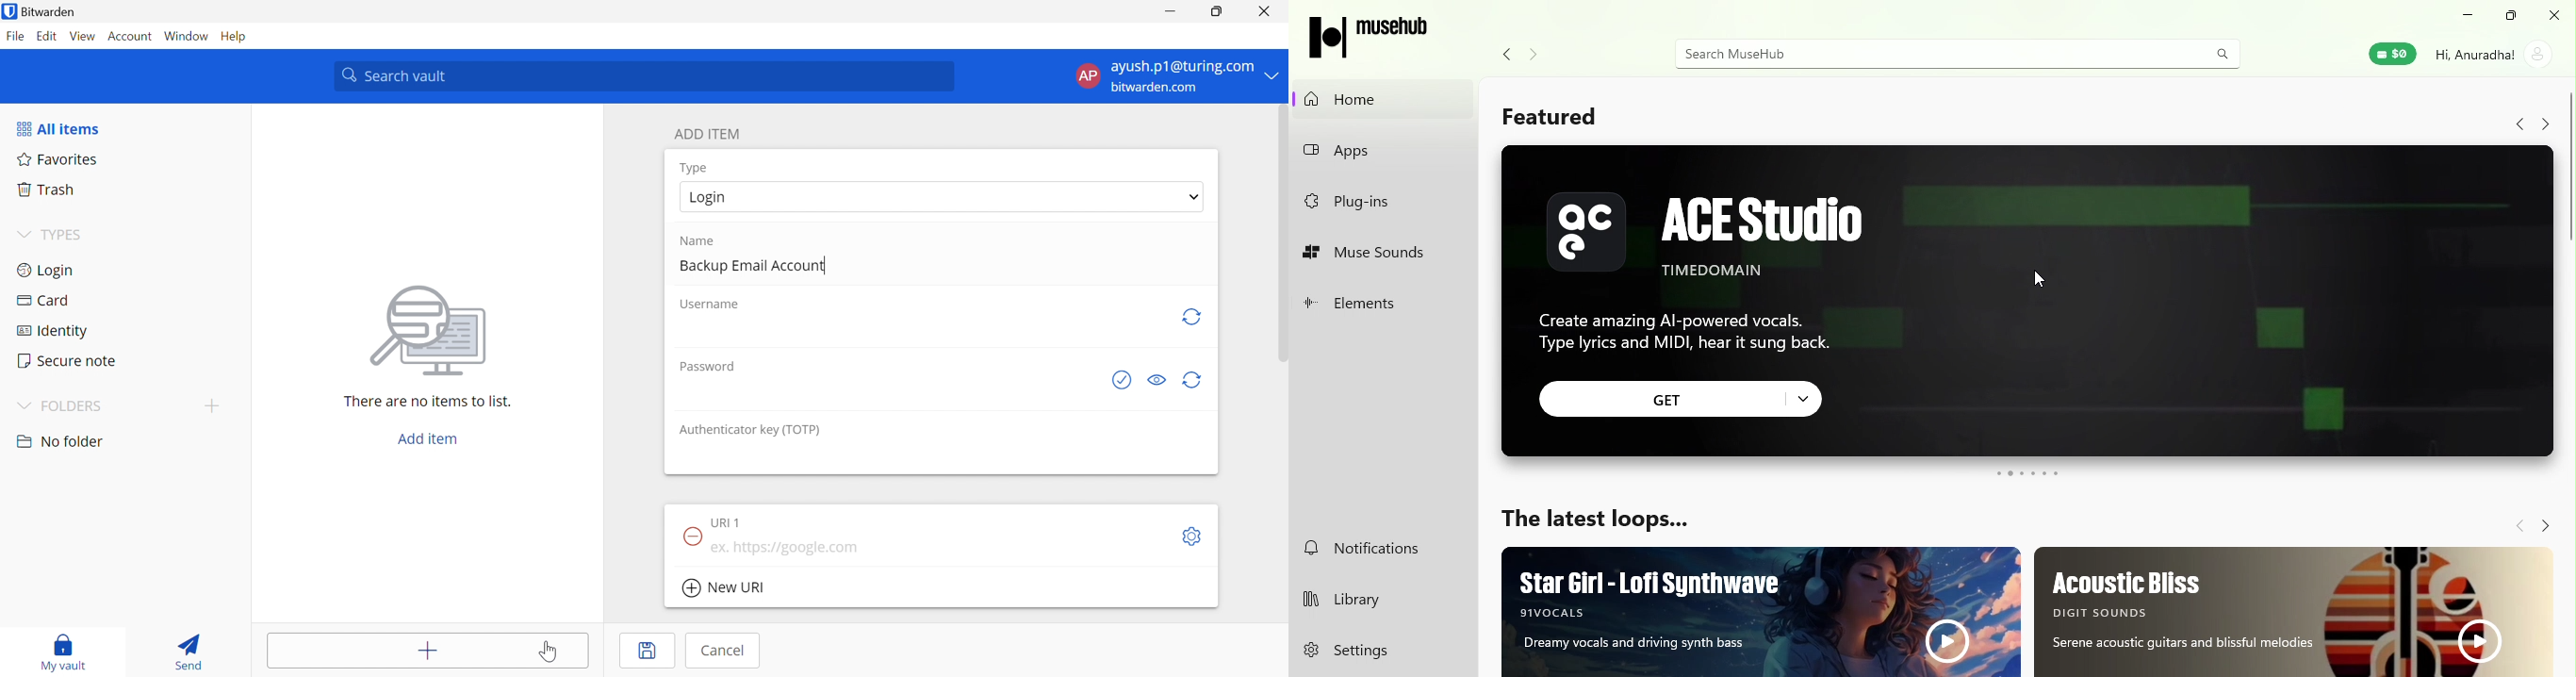 Image resolution: width=2576 pixels, height=700 pixels. Describe the element at coordinates (1364, 600) in the screenshot. I see `library` at that location.